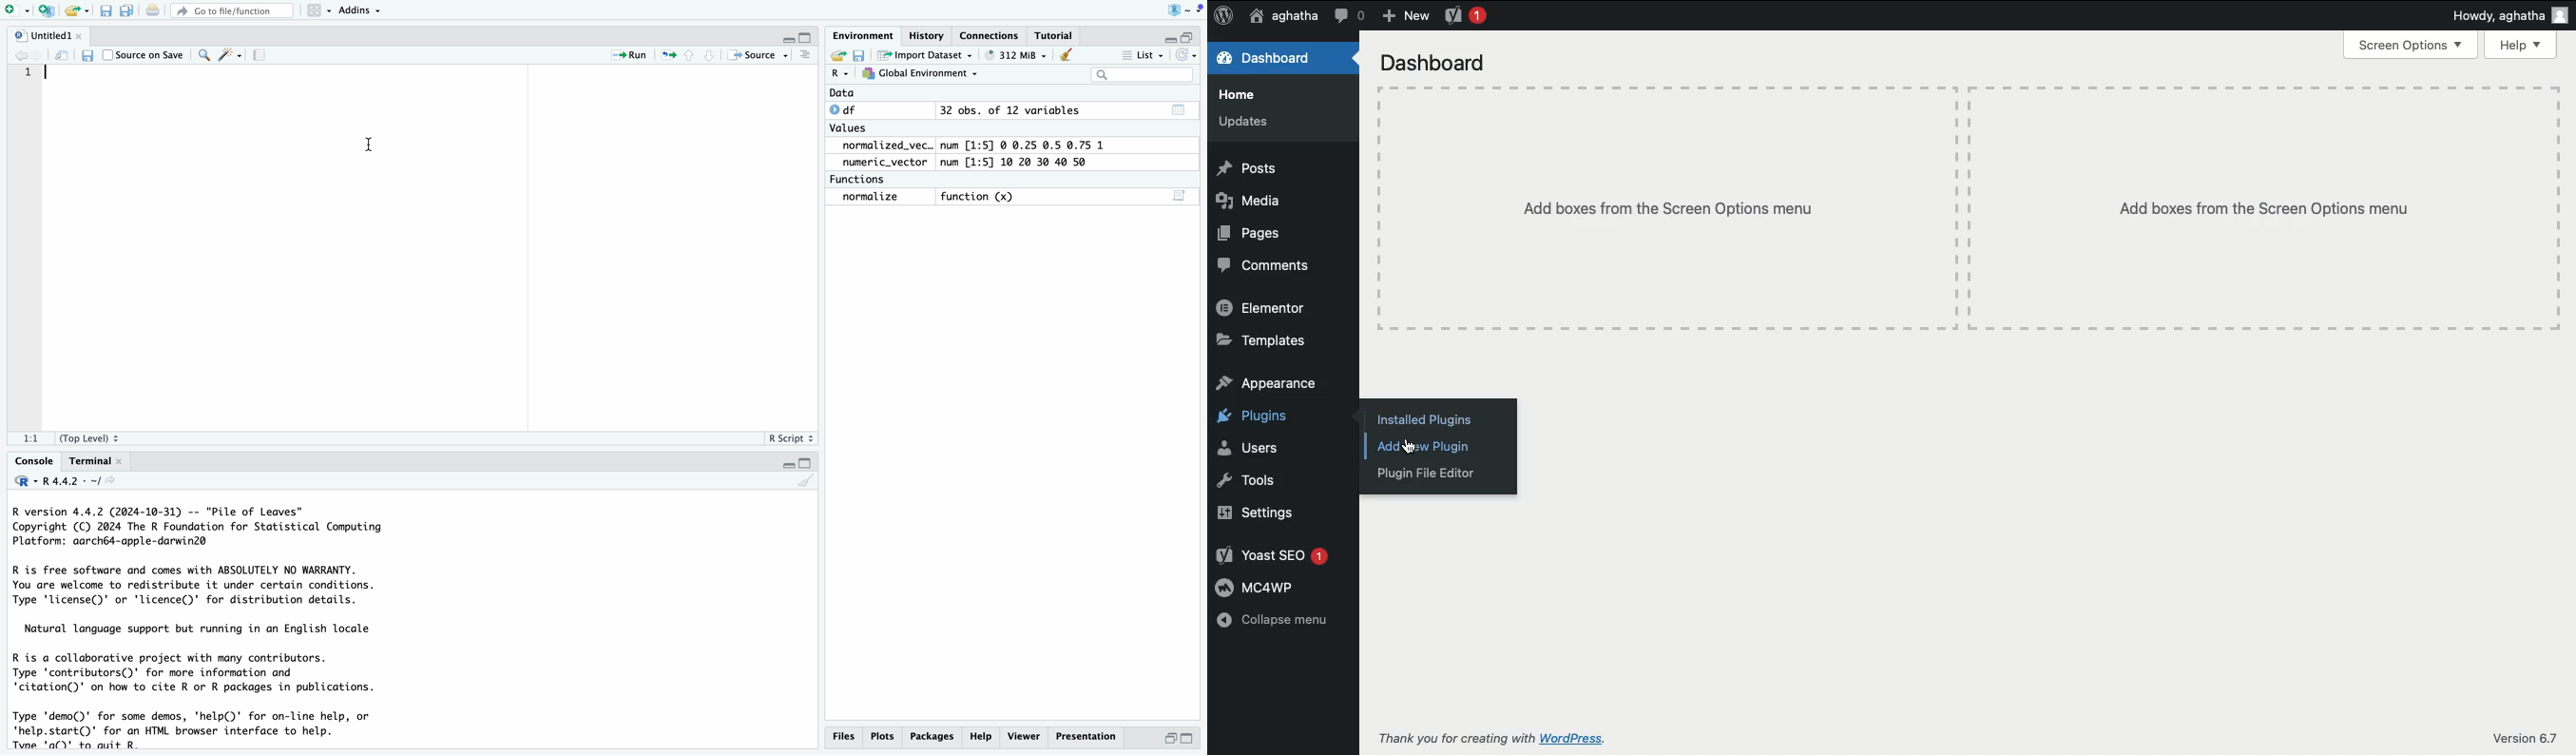 This screenshot has height=756, width=2576. Describe the element at coordinates (1246, 123) in the screenshot. I see `Updates` at that location.